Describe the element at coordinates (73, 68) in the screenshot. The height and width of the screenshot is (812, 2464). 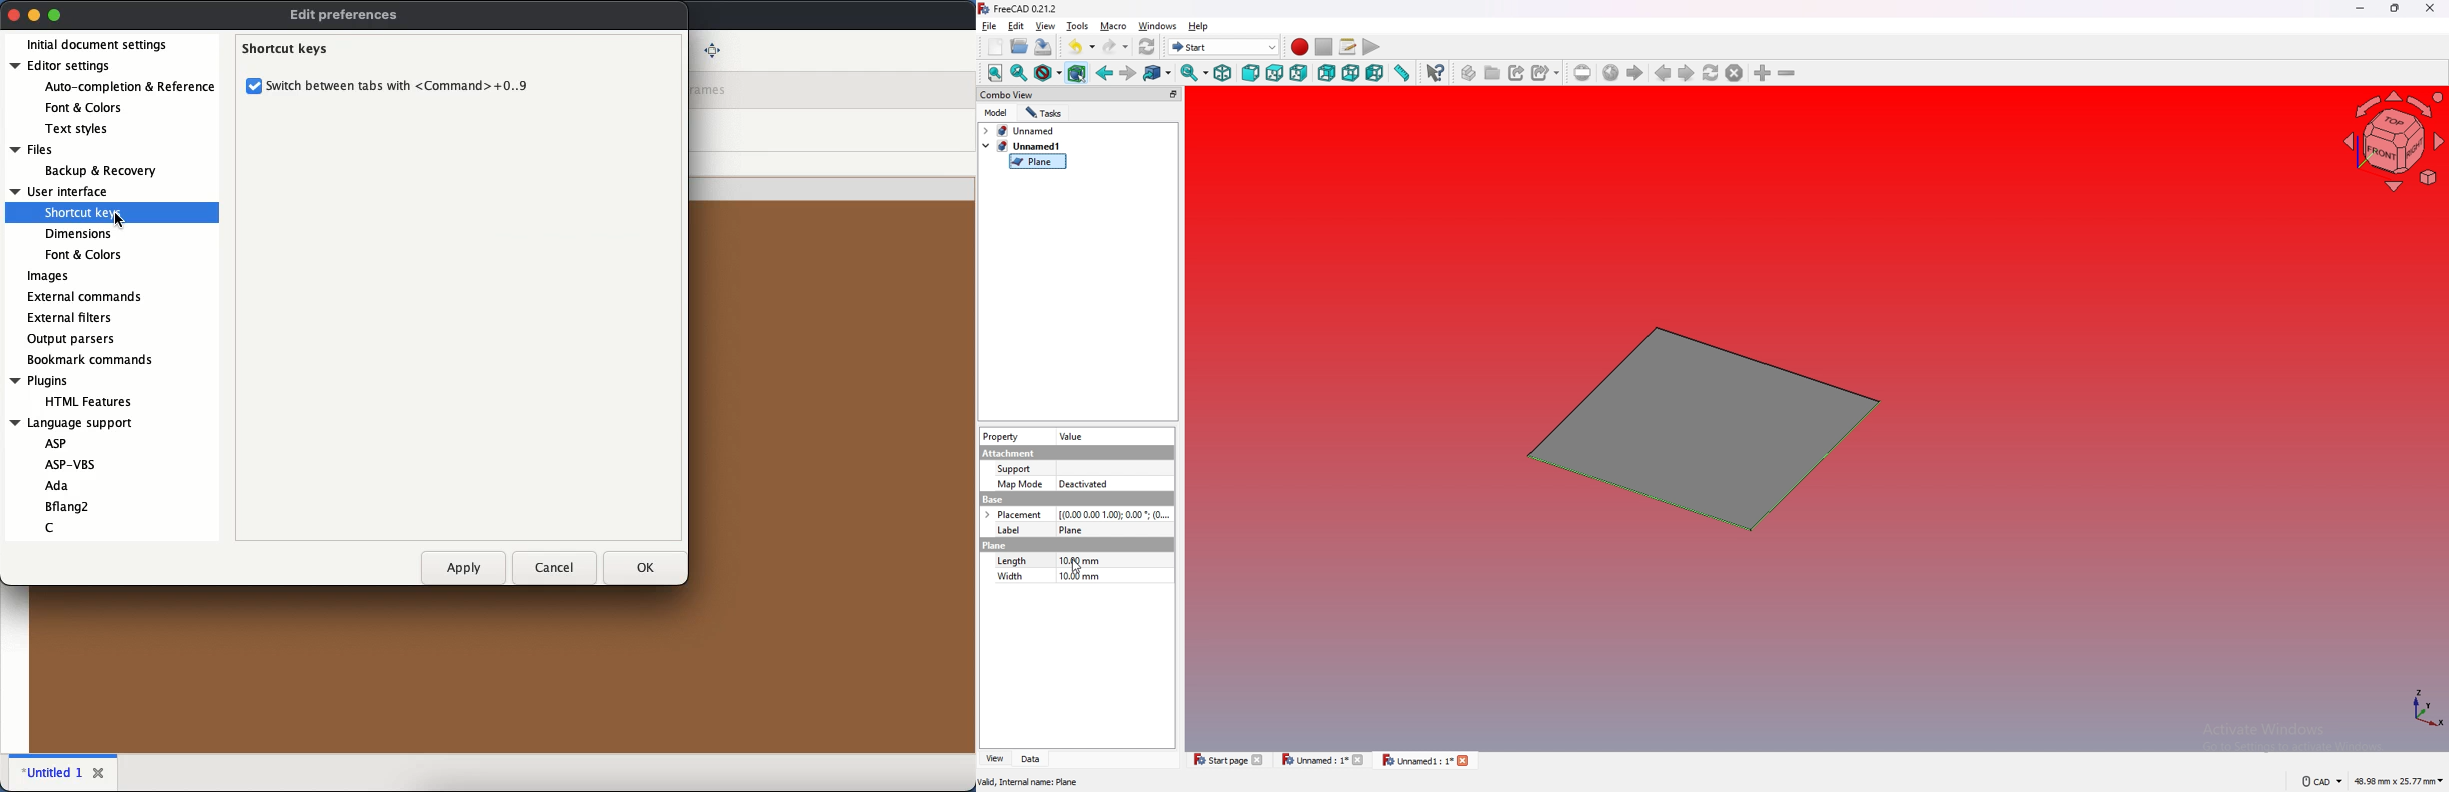
I see `editor settings` at that location.